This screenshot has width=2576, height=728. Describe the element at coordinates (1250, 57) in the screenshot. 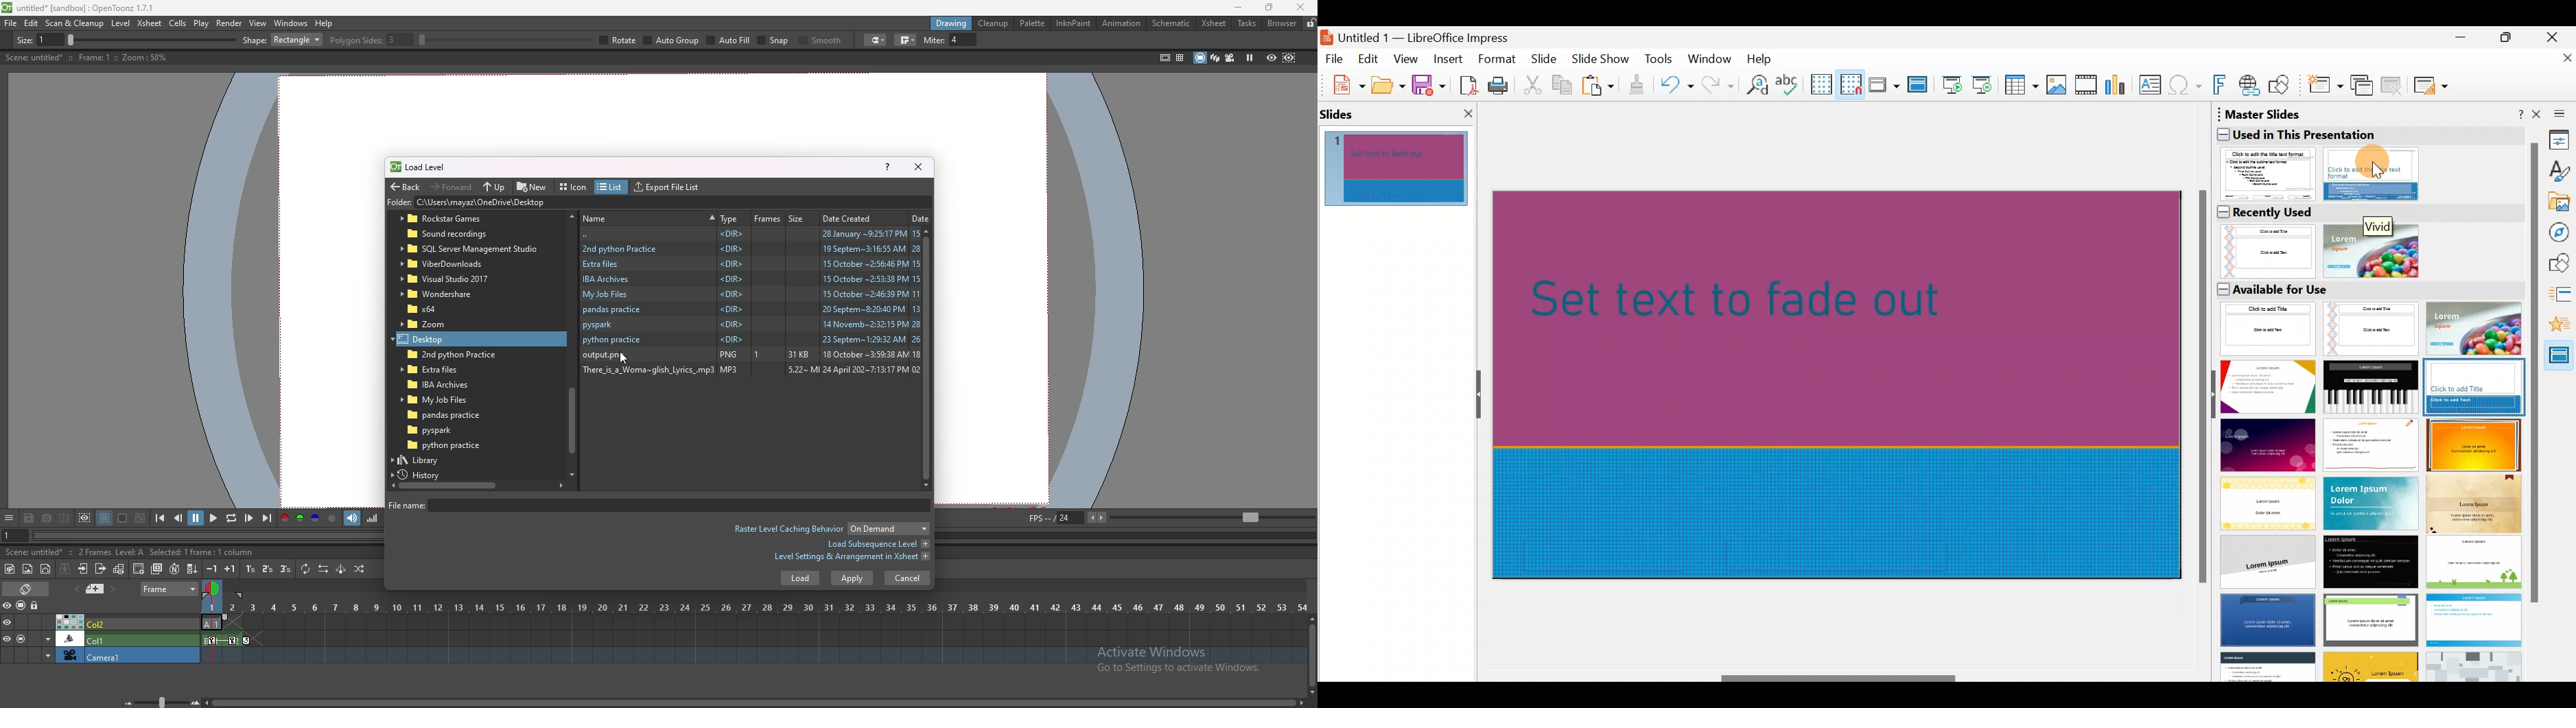

I see `freeze` at that location.